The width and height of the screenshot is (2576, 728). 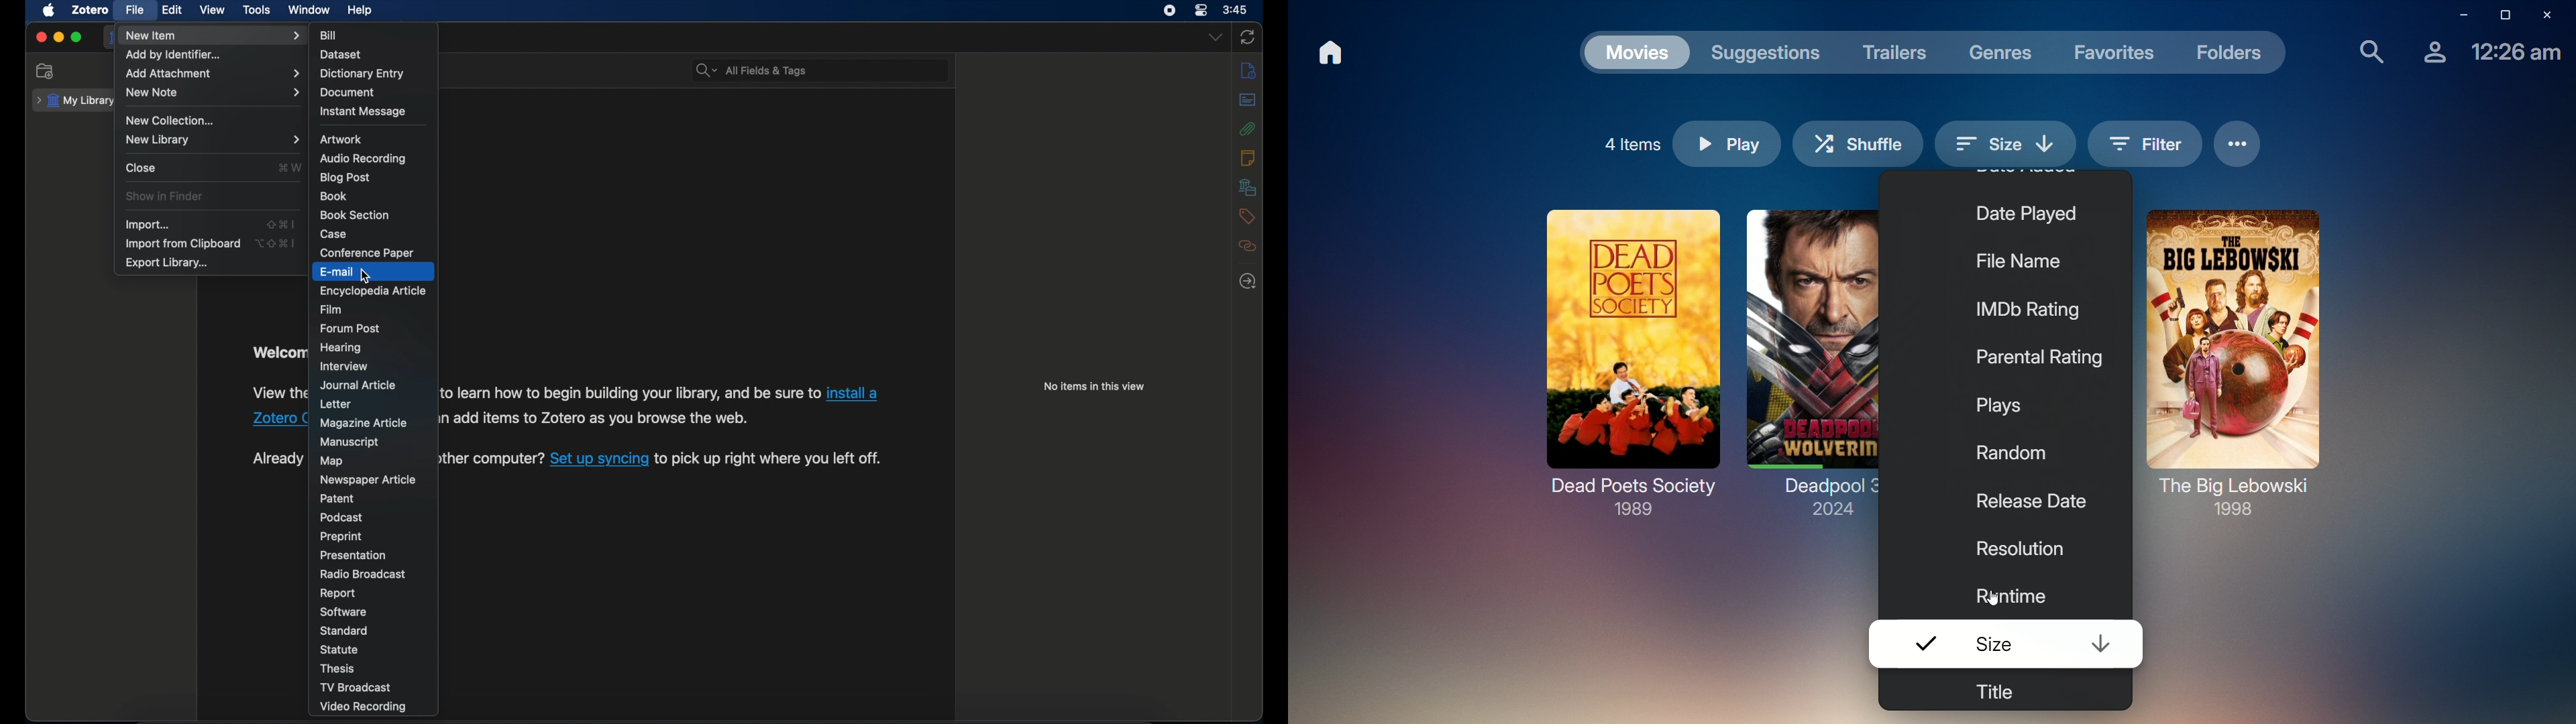 I want to click on conference paper, so click(x=369, y=253).